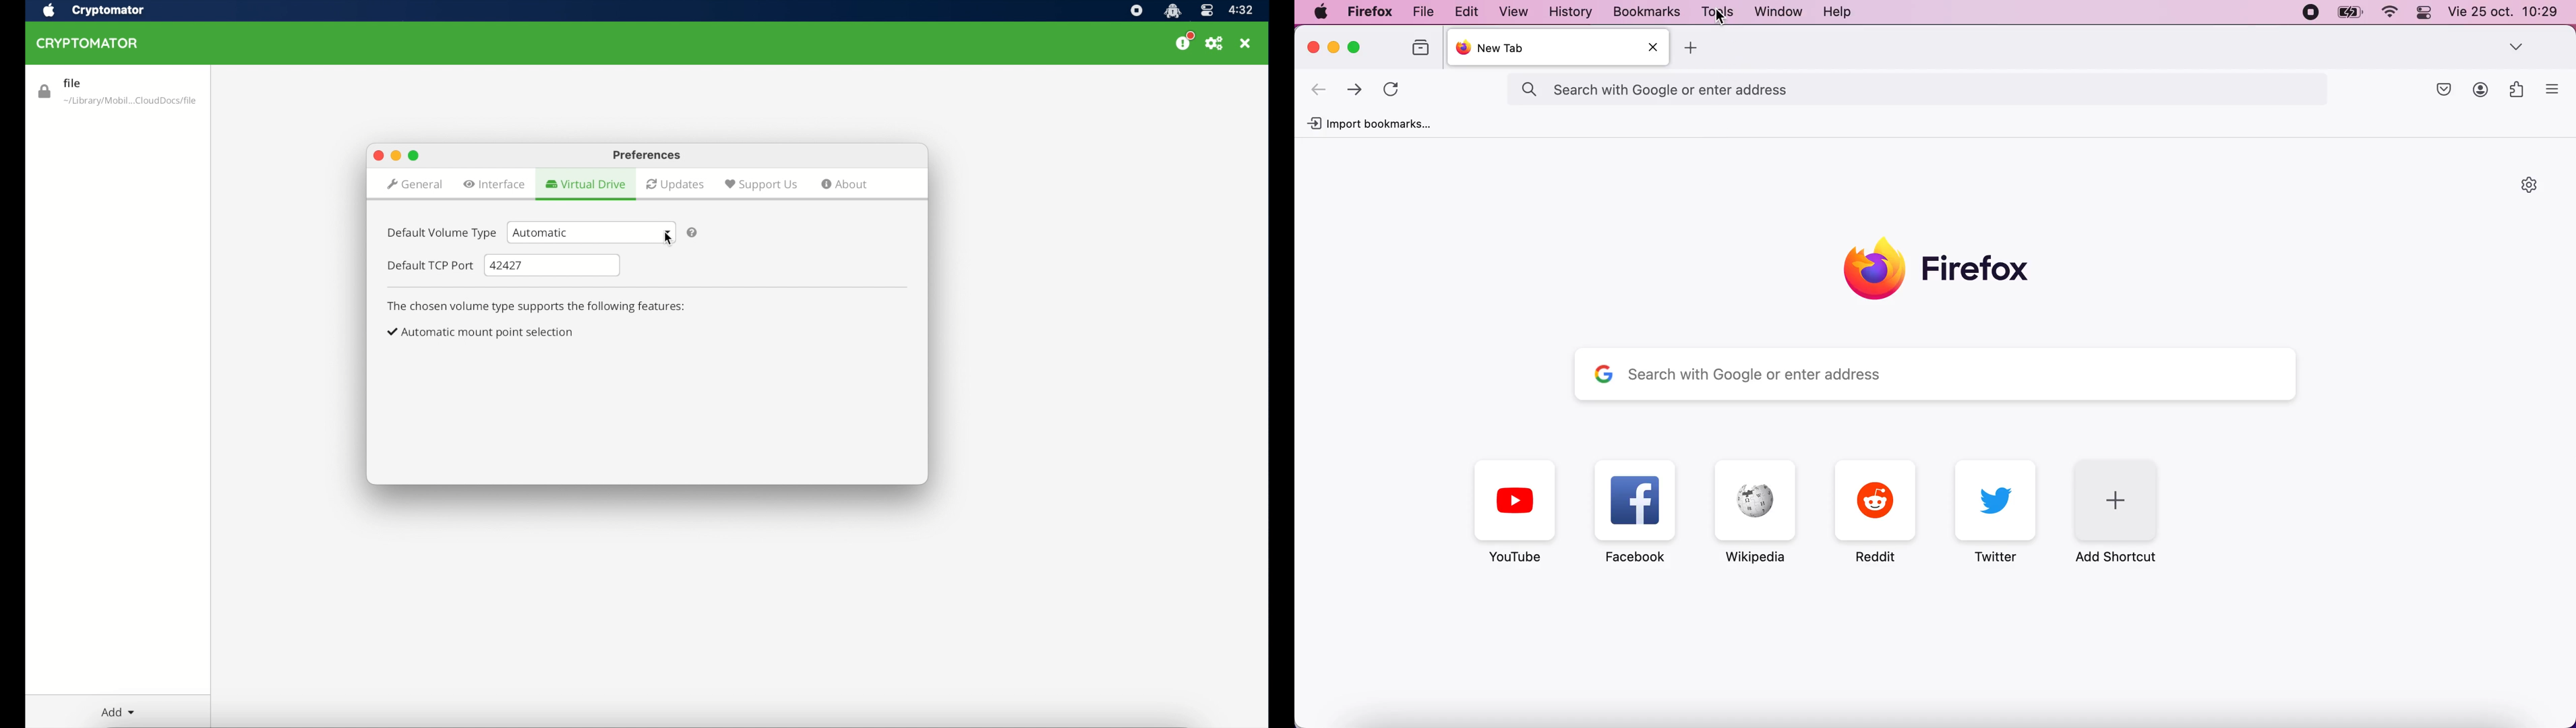 The width and height of the screenshot is (2576, 728). Describe the element at coordinates (495, 184) in the screenshot. I see `interface` at that location.